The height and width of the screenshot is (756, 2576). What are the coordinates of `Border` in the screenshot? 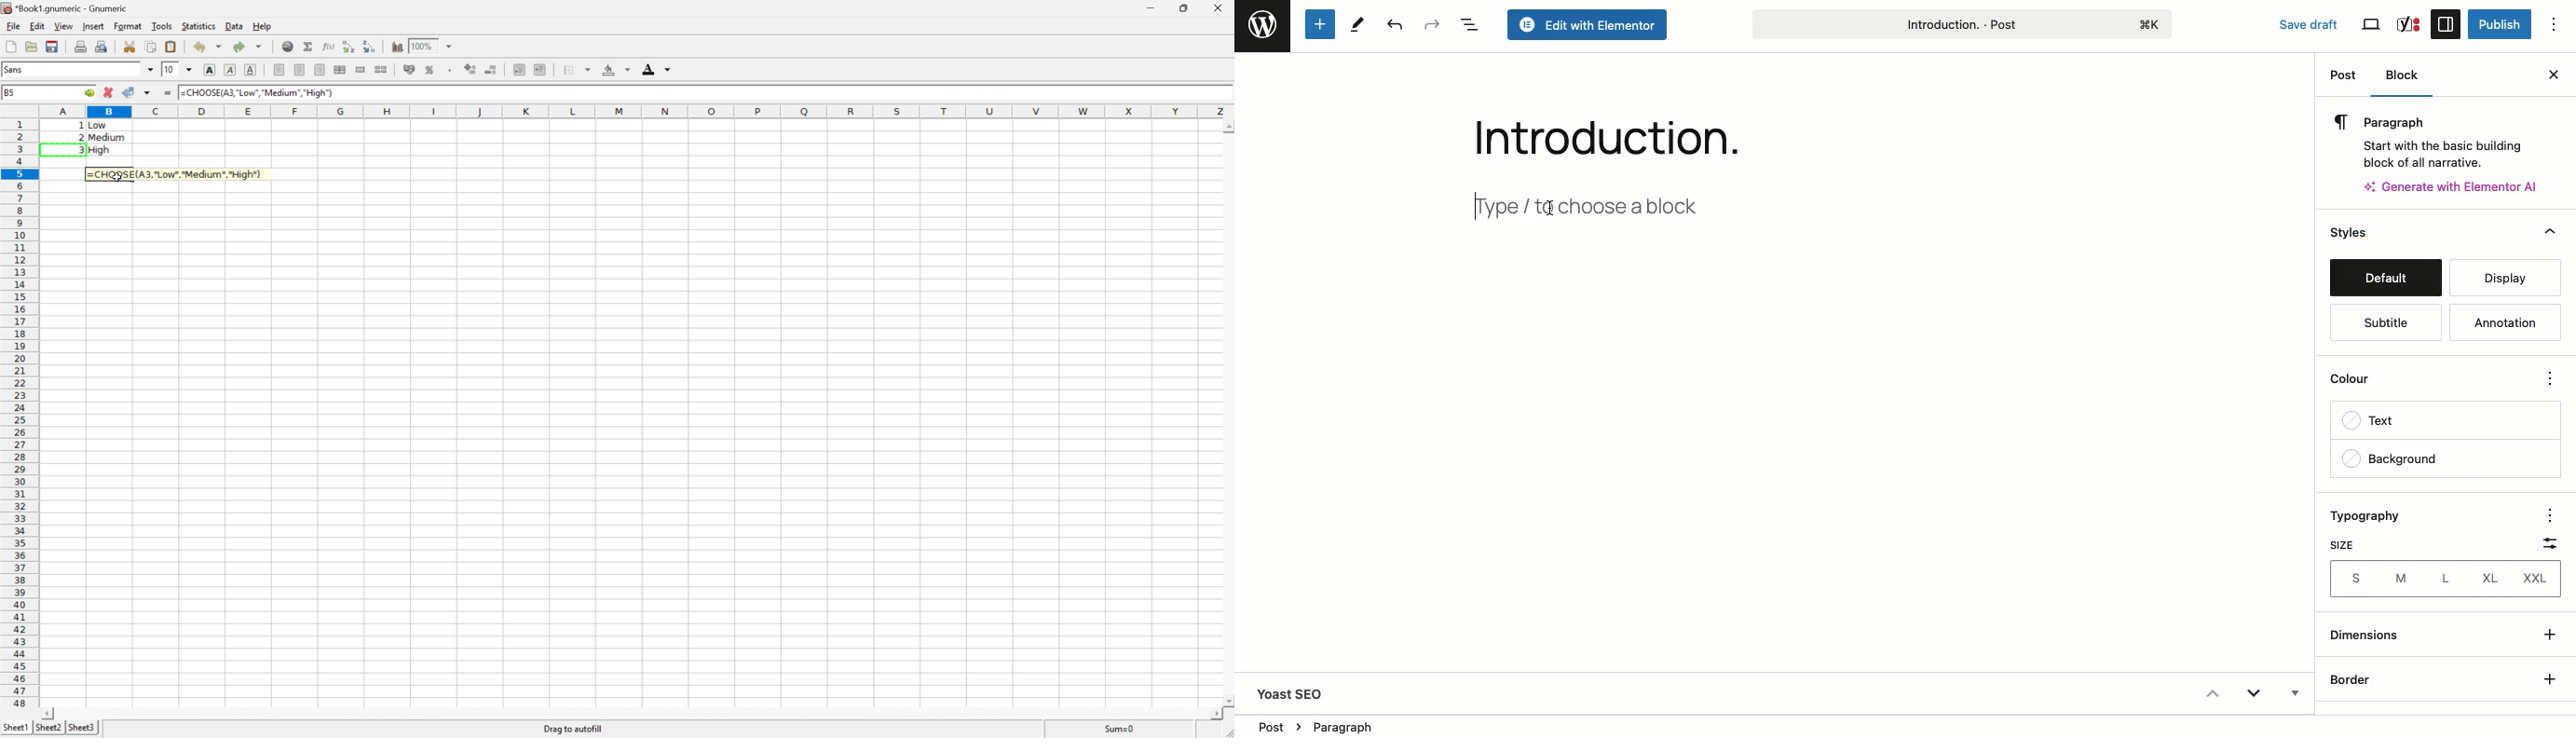 It's located at (2353, 680).